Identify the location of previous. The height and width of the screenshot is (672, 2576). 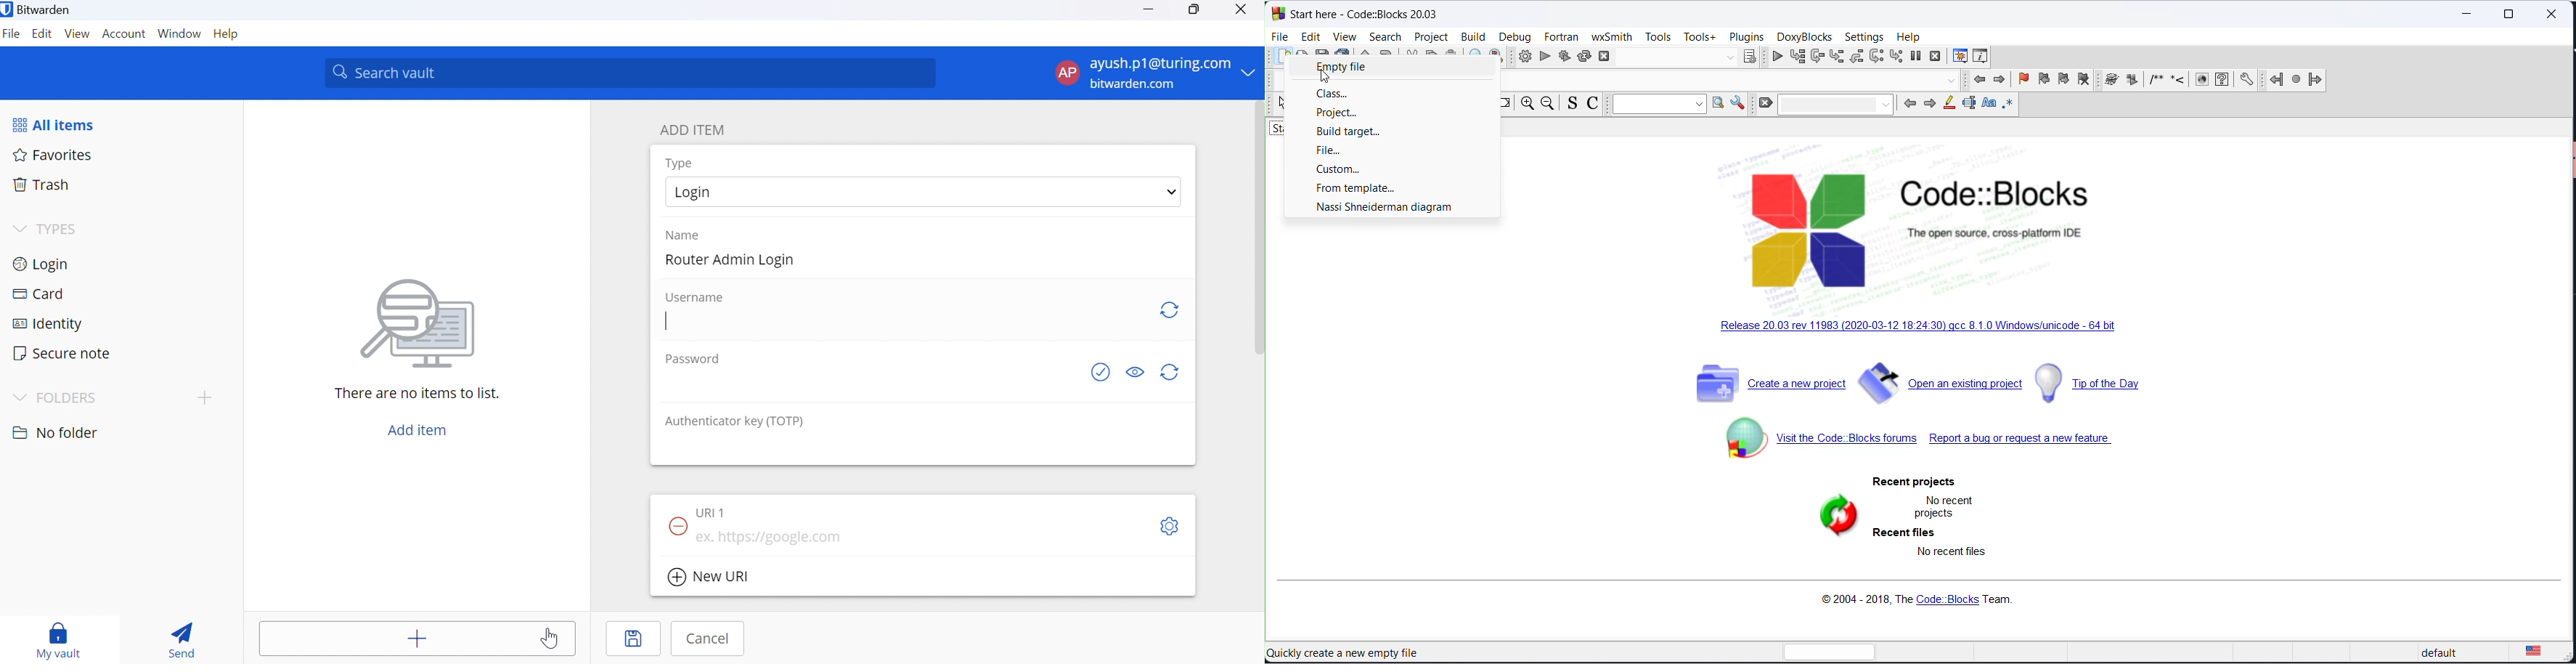
(1912, 105).